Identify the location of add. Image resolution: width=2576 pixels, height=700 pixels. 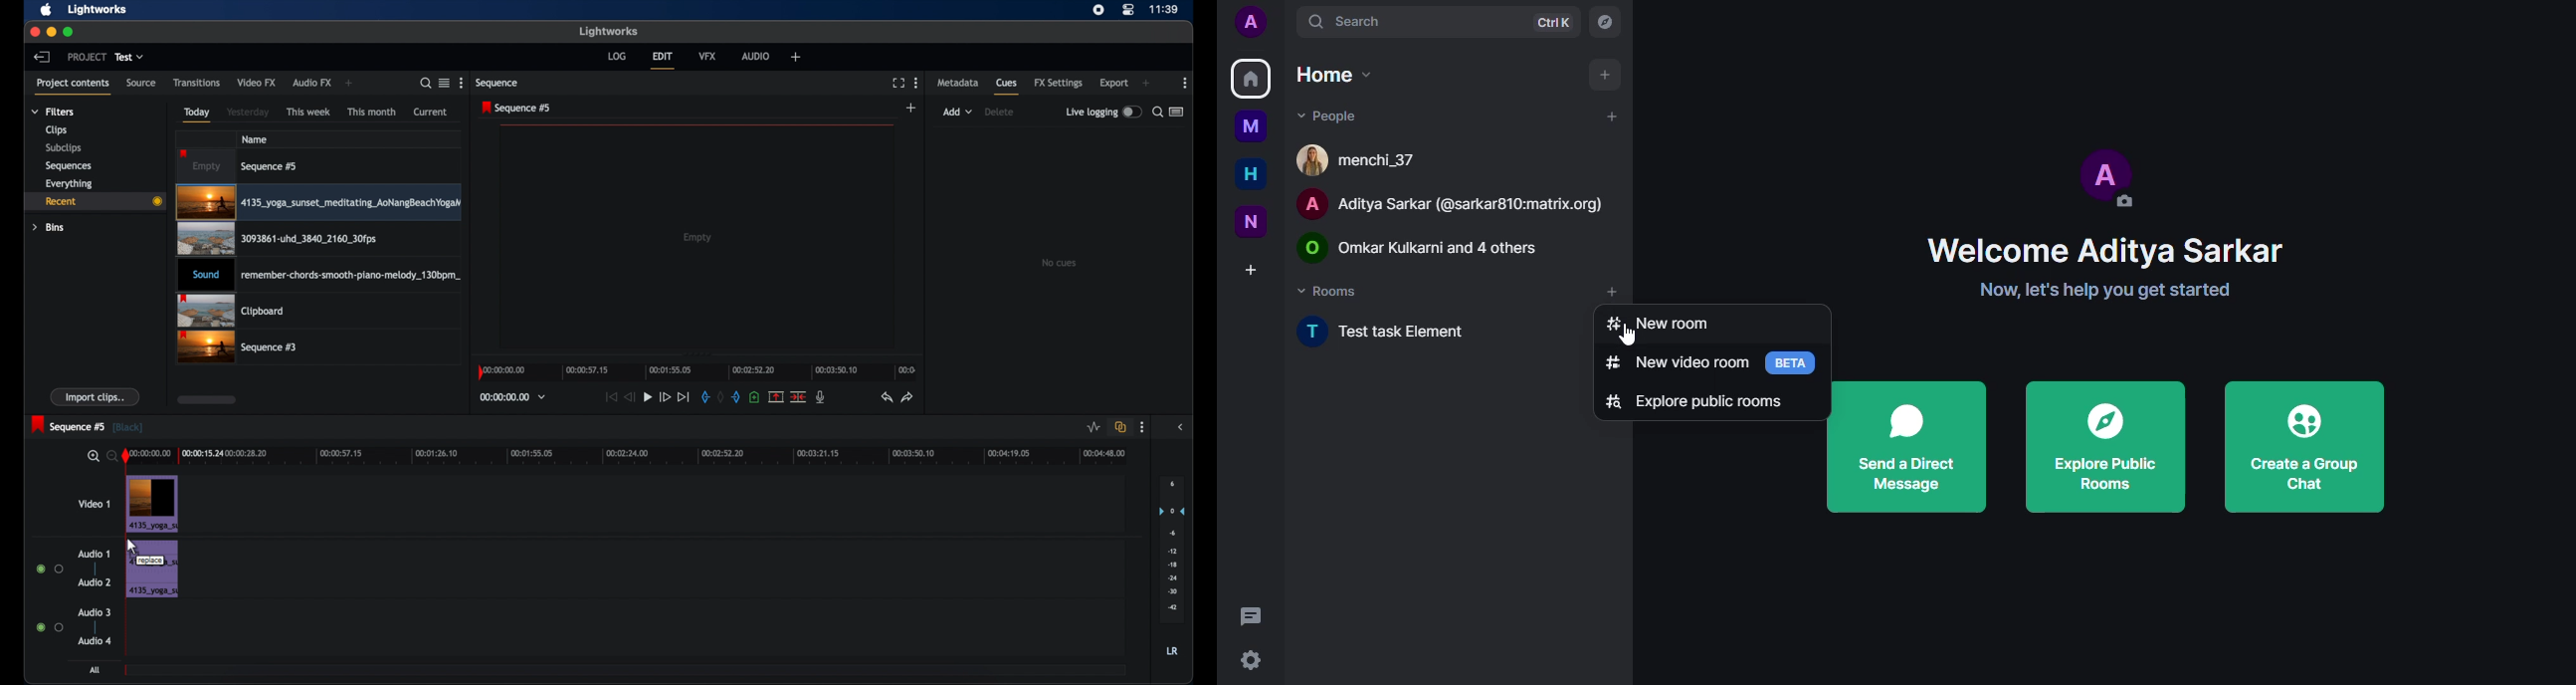
(795, 56).